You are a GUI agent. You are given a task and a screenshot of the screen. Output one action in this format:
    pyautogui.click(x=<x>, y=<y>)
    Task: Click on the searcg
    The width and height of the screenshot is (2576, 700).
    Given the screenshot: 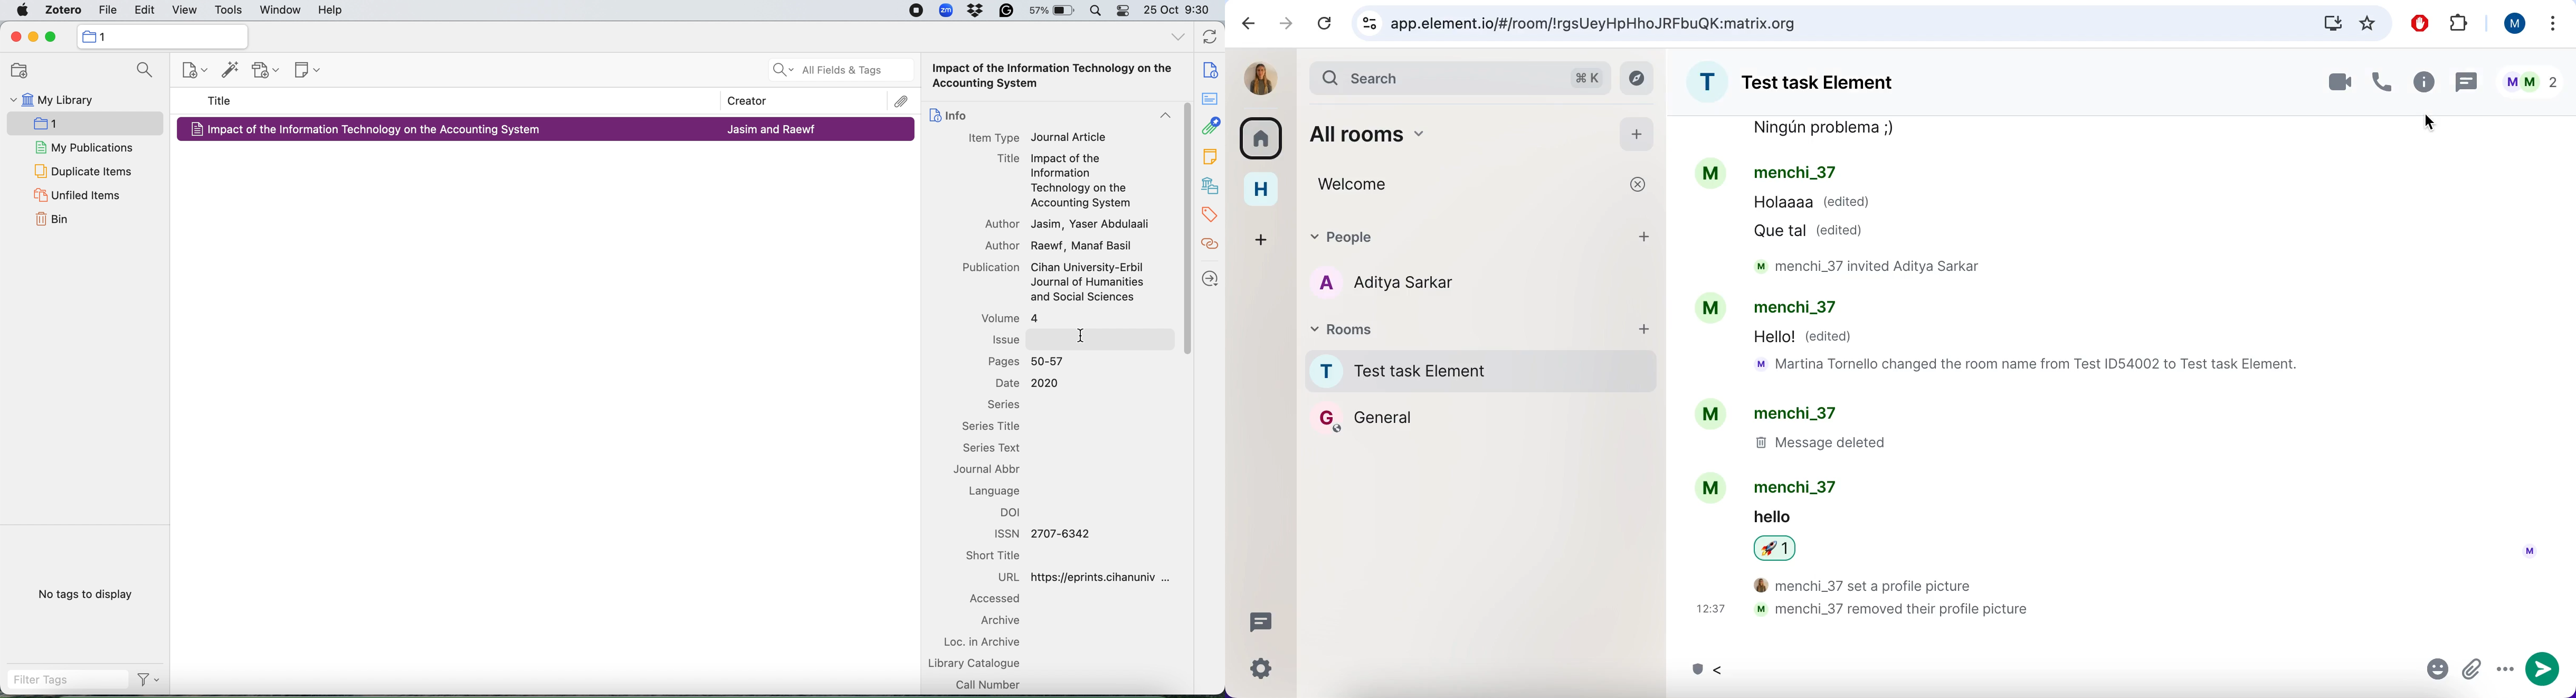 What is the action you would take?
    pyautogui.click(x=143, y=70)
    